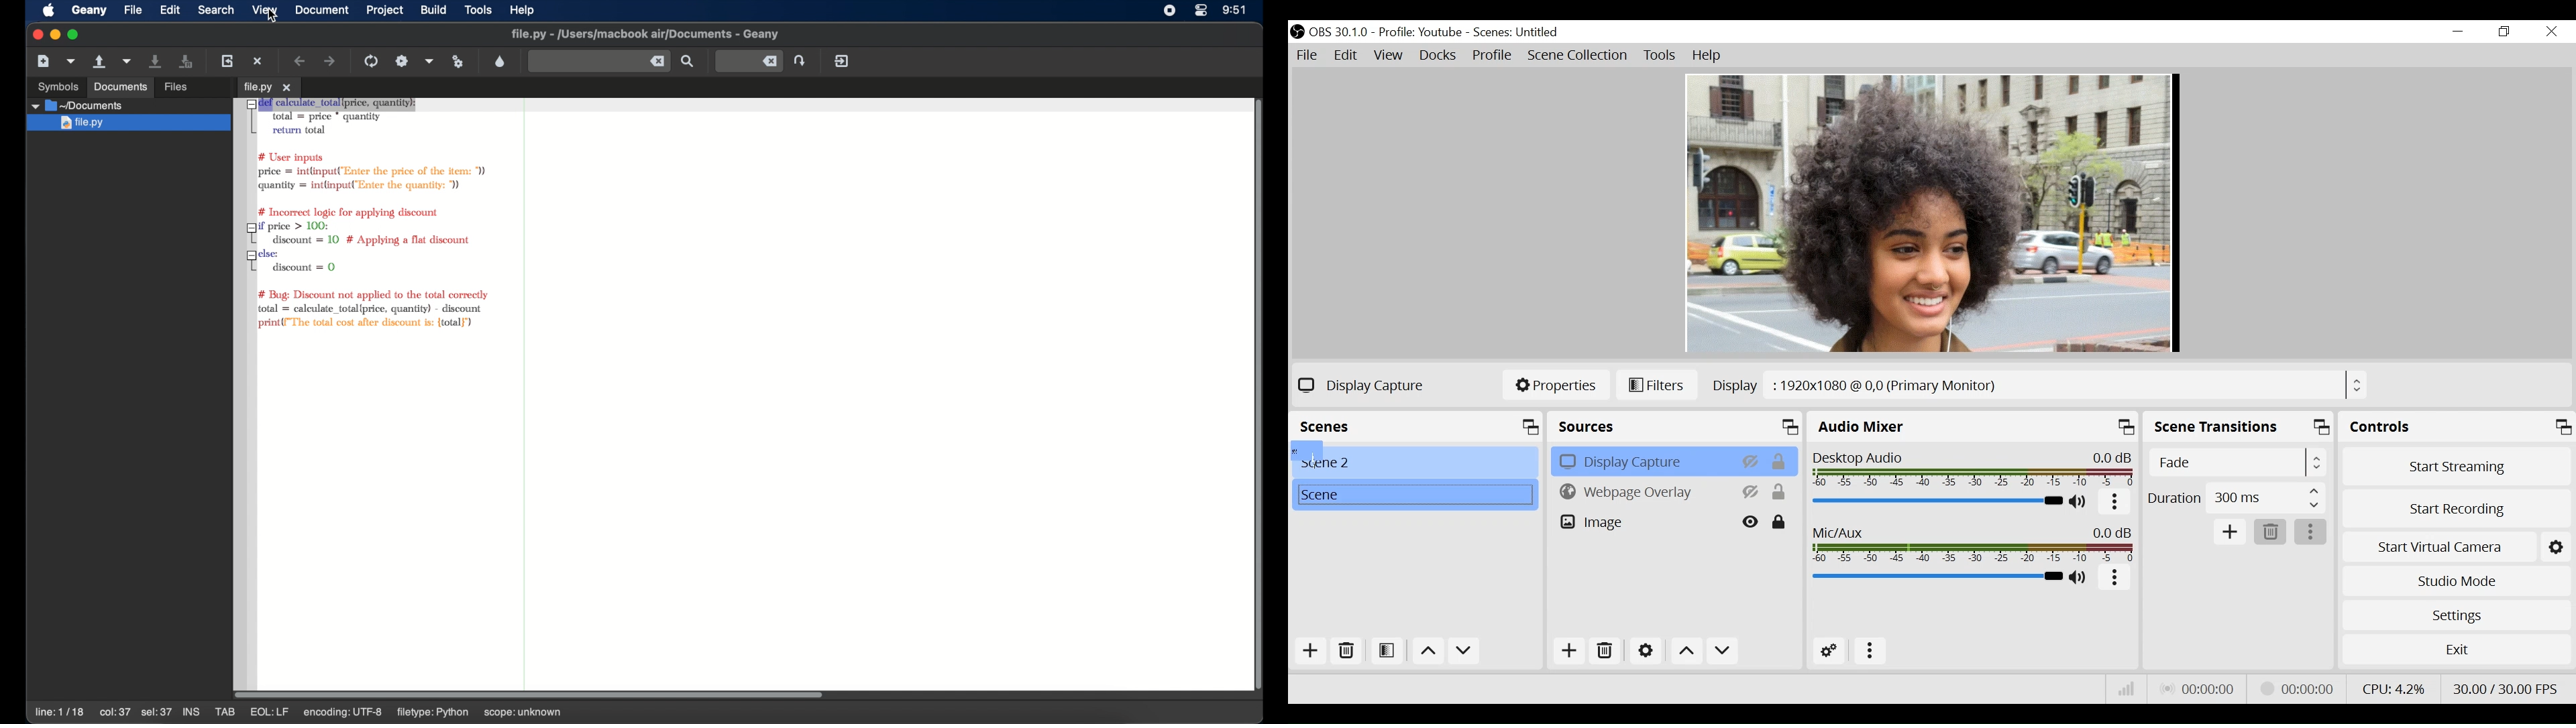 Image resolution: width=2576 pixels, height=728 pixels. I want to click on Start Virtual Camera, so click(2438, 548).